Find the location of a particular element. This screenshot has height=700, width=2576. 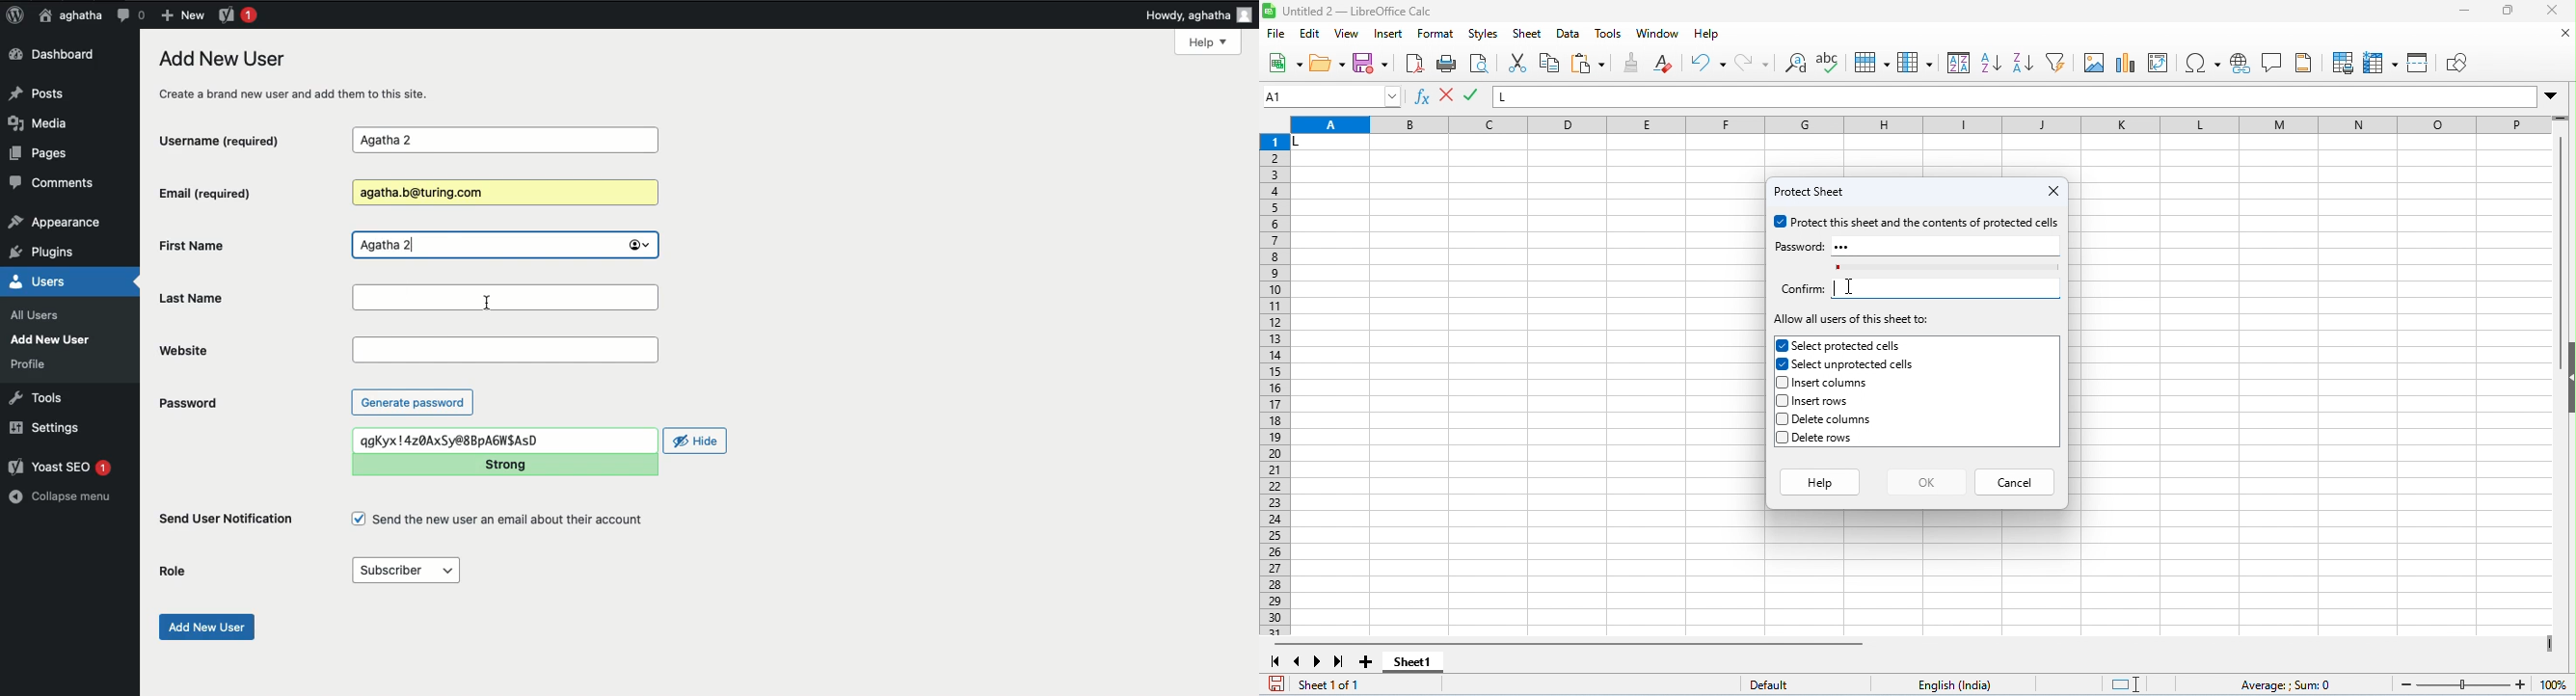

Username (required) is located at coordinates (235, 139).